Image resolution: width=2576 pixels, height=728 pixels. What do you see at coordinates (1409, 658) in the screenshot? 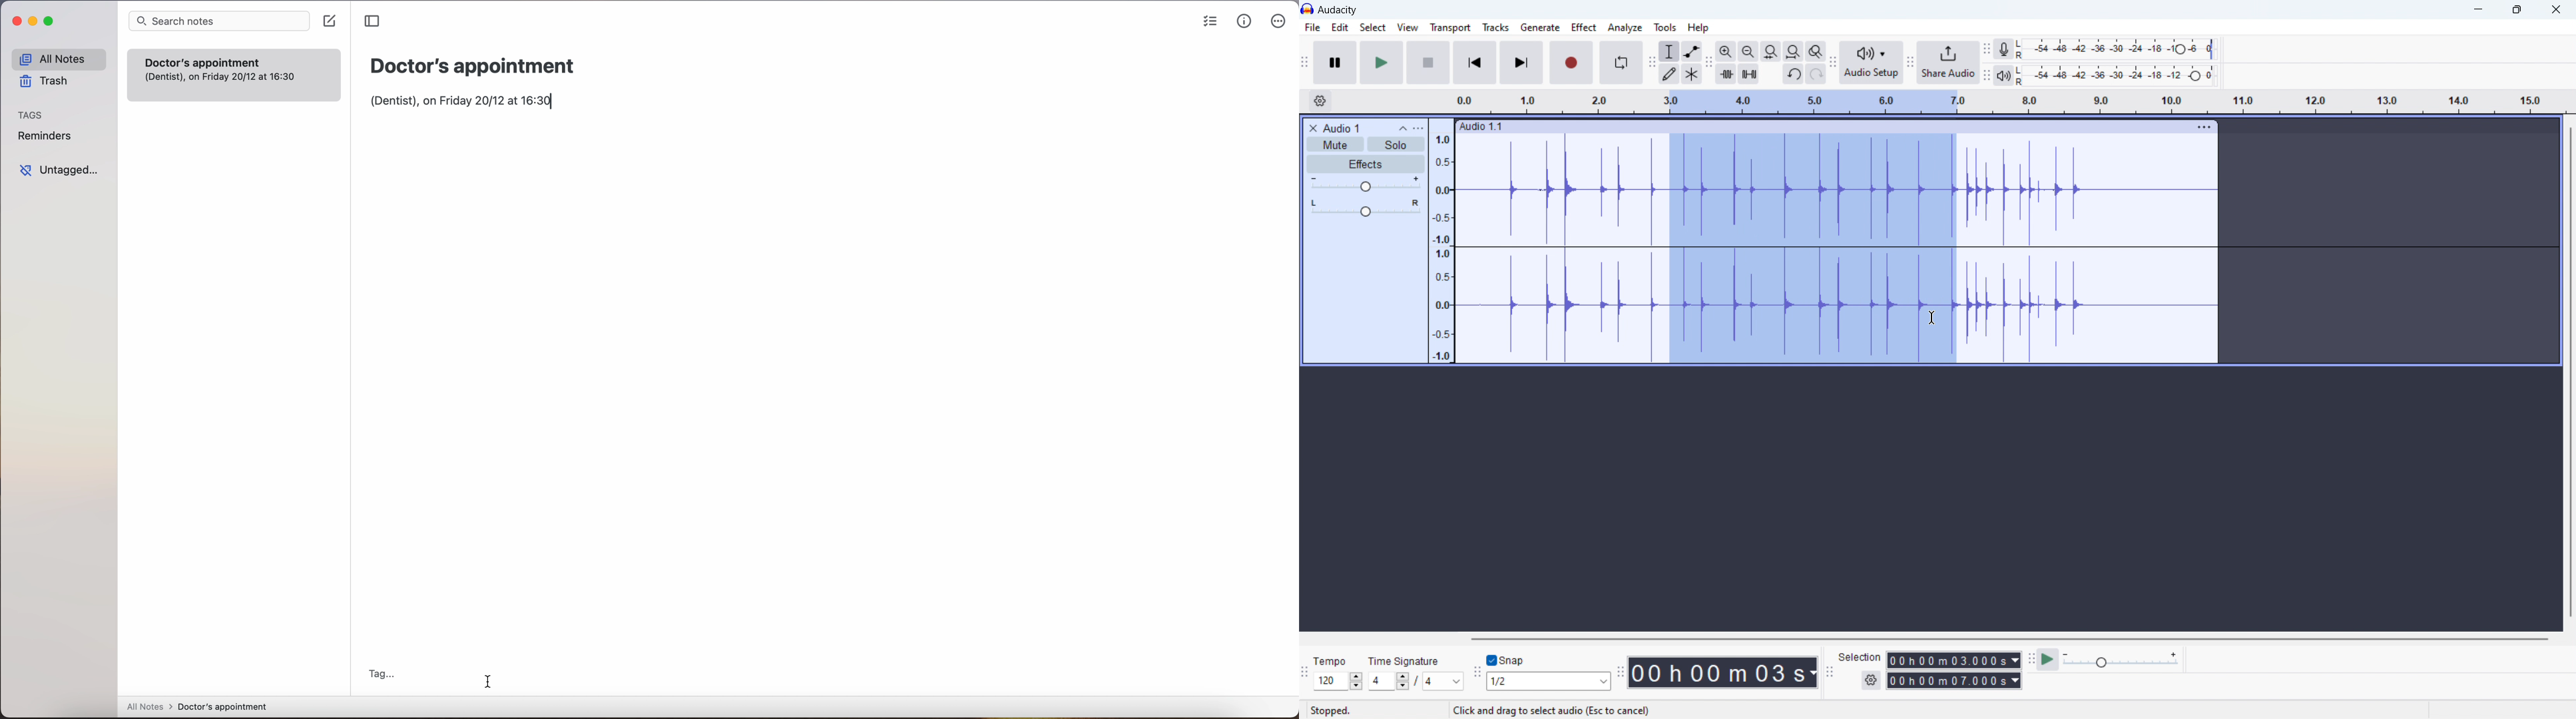
I see `Time Signature` at bounding box center [1409, 658].